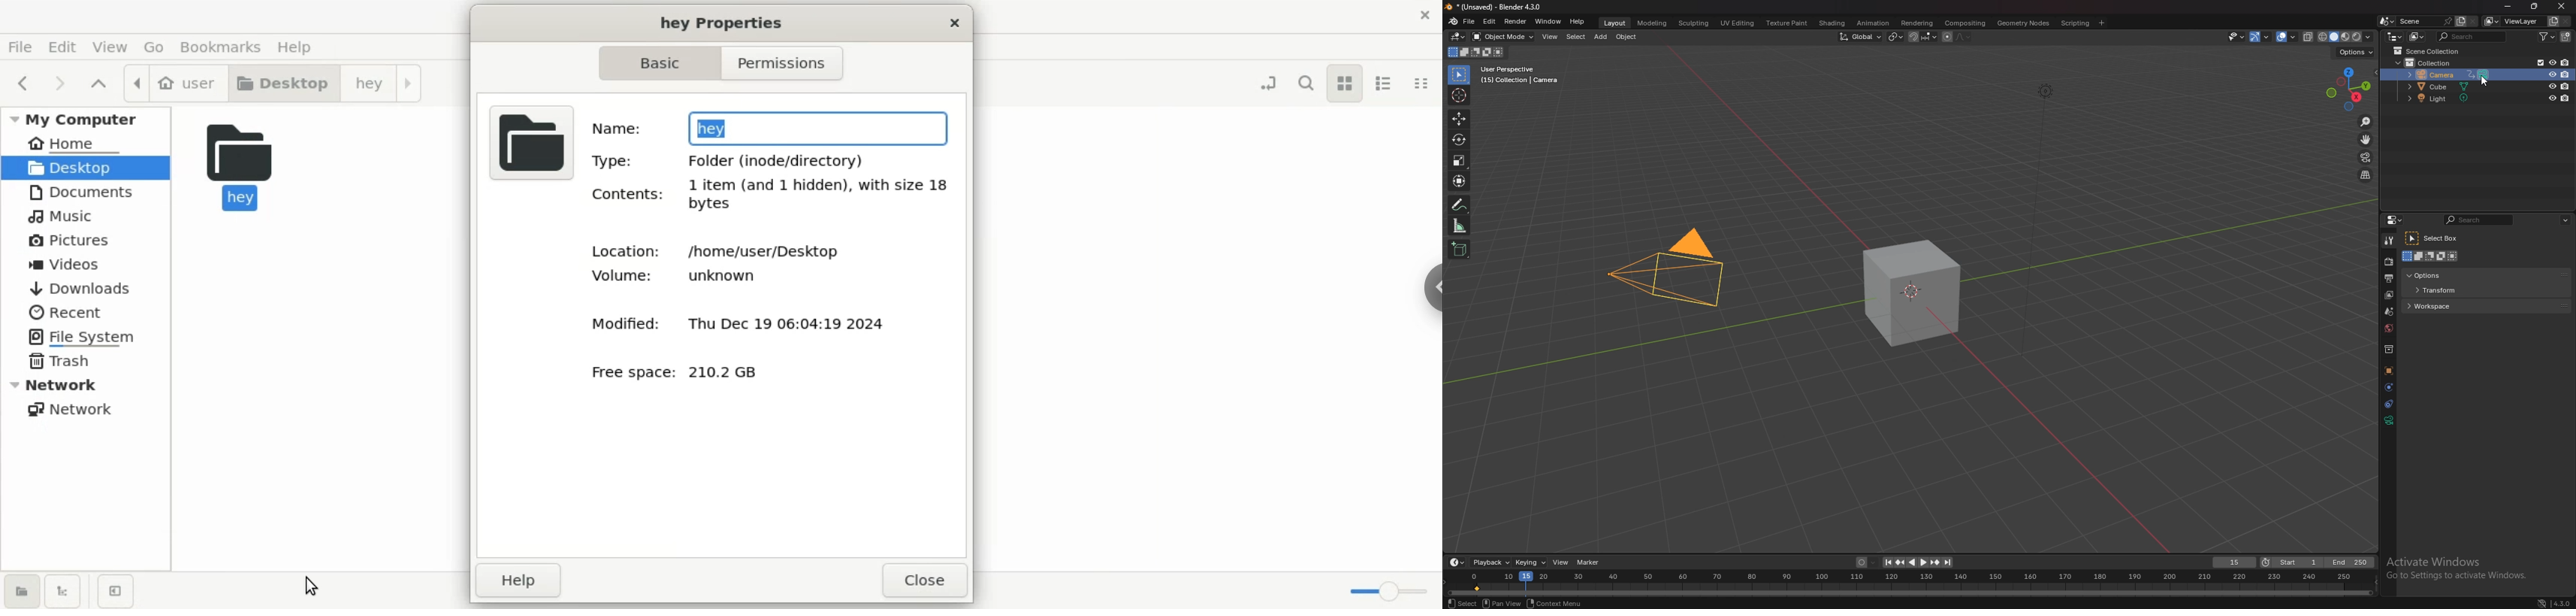 The width and height of the screenshot is (2576, 616). Describe the element at coordinates (2567, 21) in the screenshot. I see `remove viewlayer` at that location.